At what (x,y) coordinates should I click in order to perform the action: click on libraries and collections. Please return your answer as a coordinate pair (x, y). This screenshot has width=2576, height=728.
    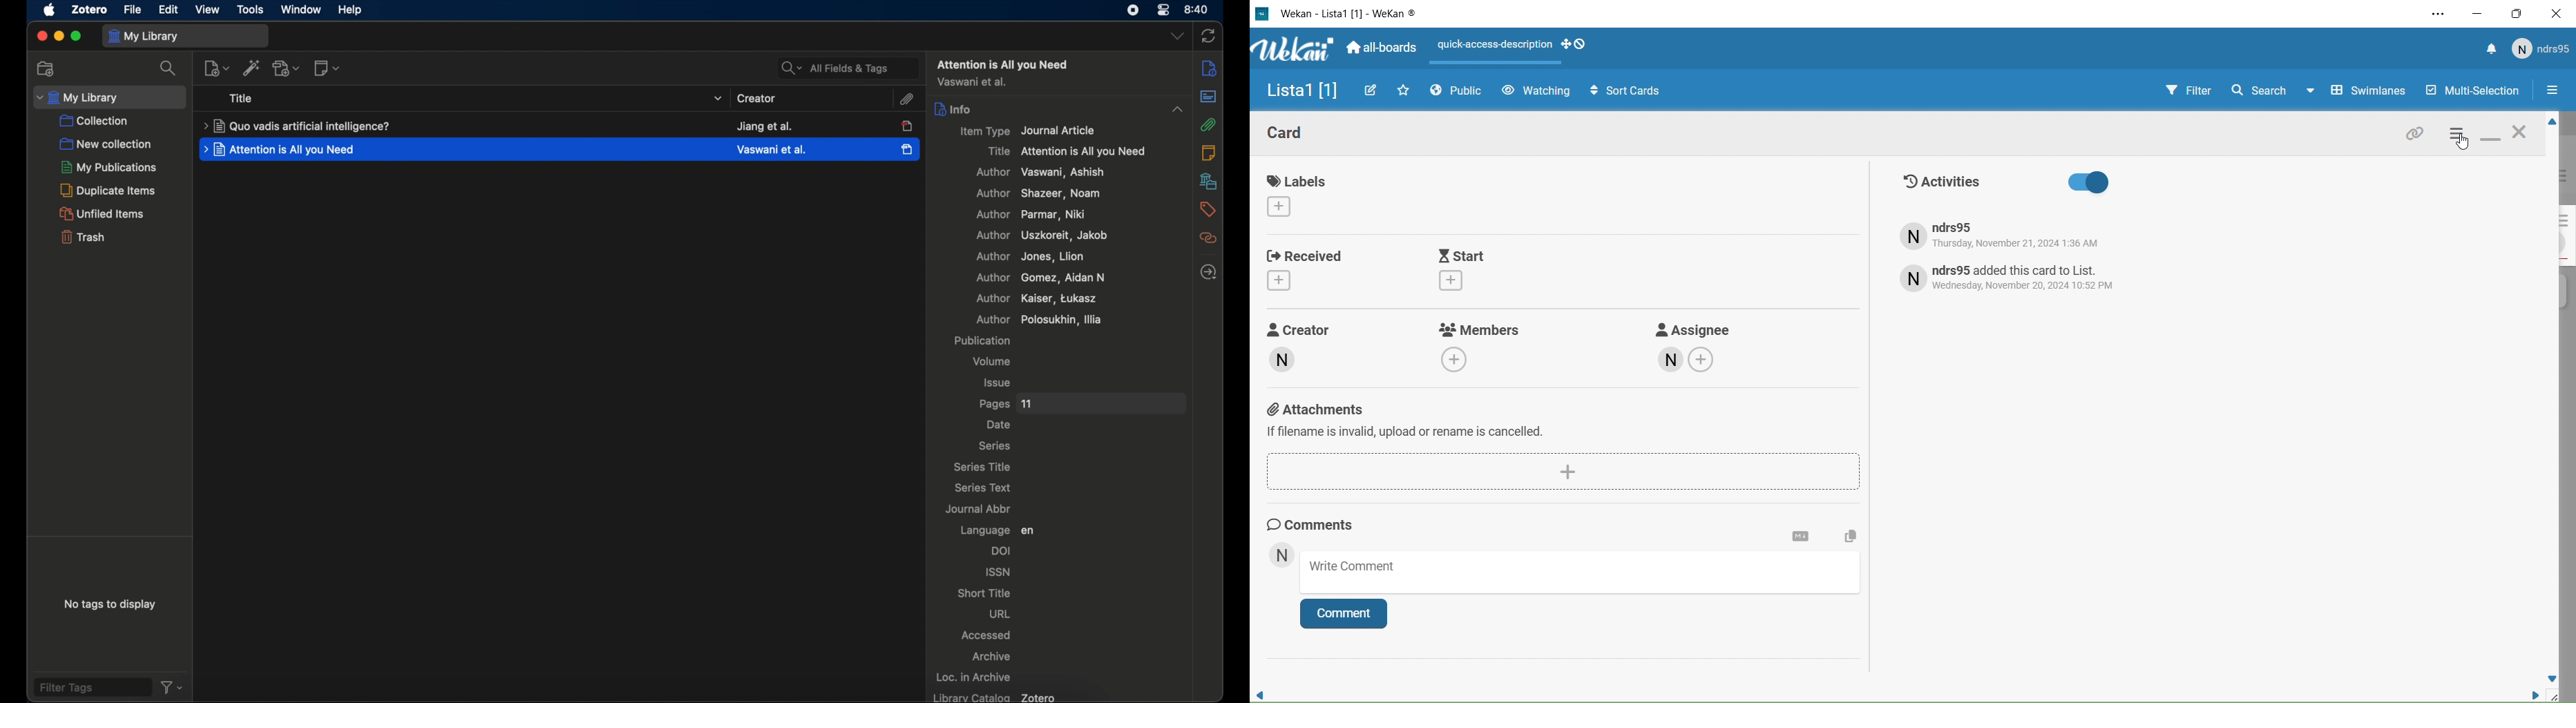
    Looking at the image, I should click on (1209, 182).